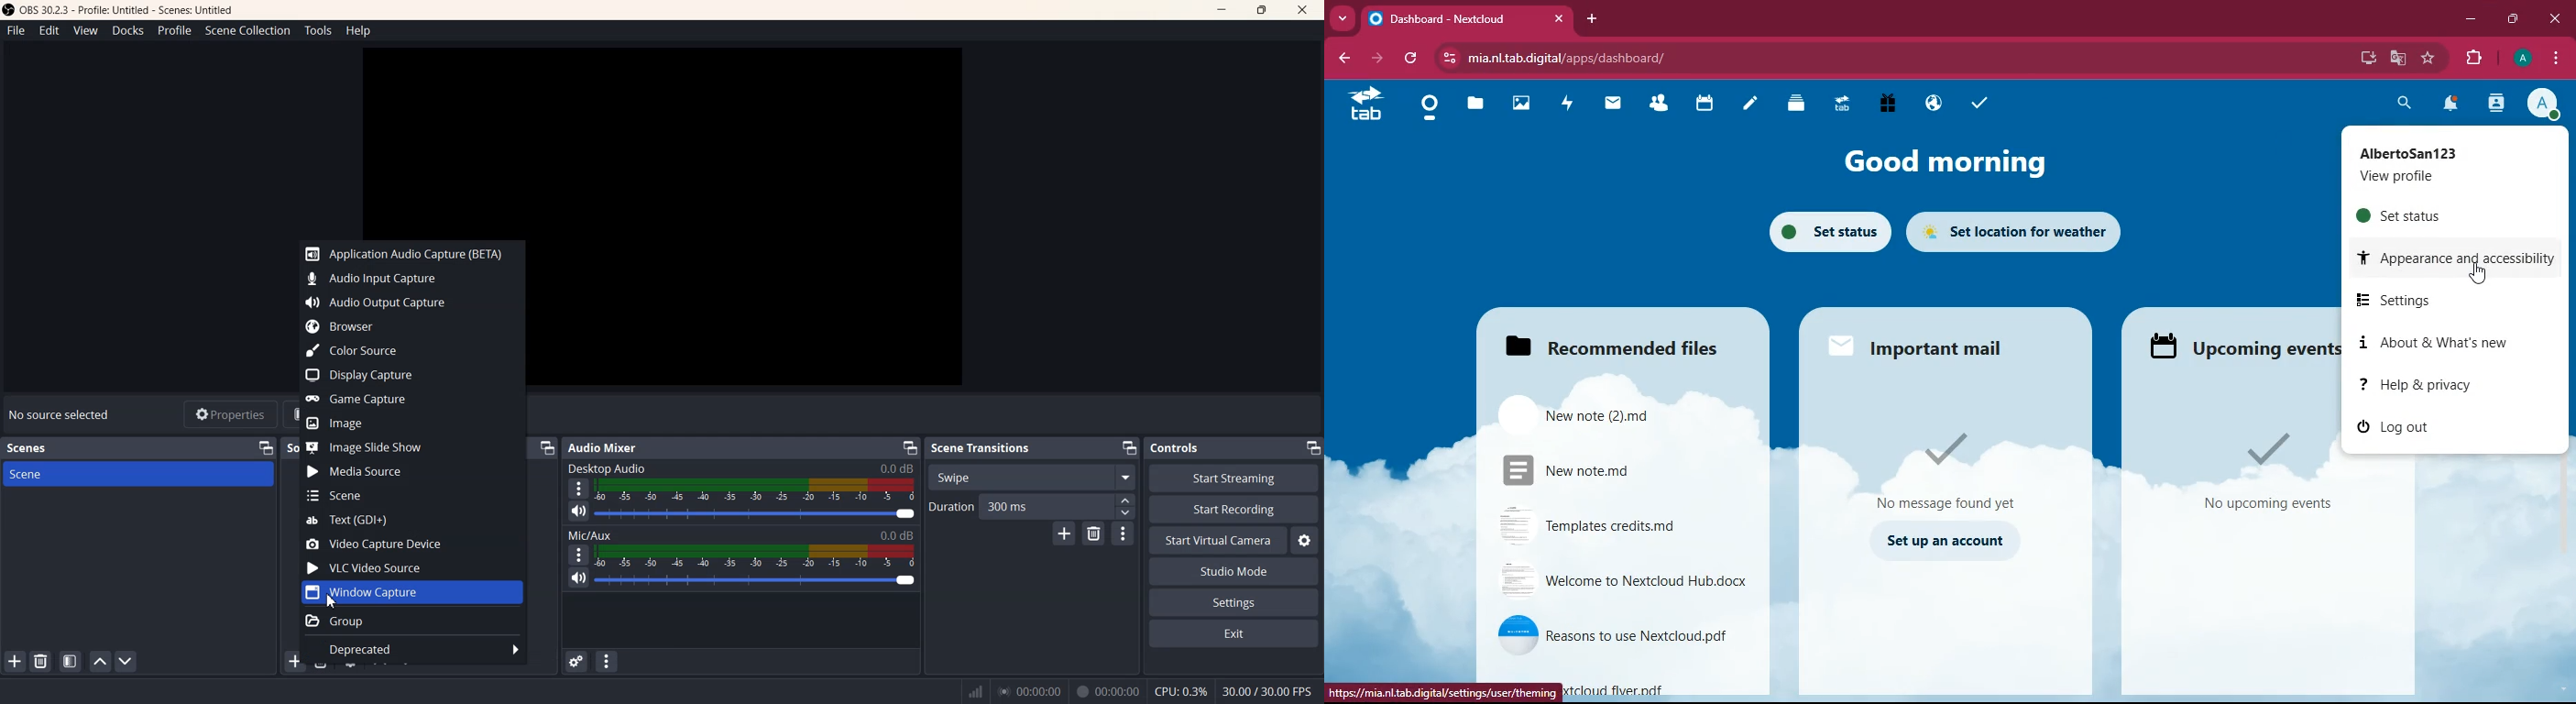 This screenshot has height=728, width=2576. What do you see at coordinates (1304, 11) in the screenshot?
I see `Close` at bounding box center [1304, 11].